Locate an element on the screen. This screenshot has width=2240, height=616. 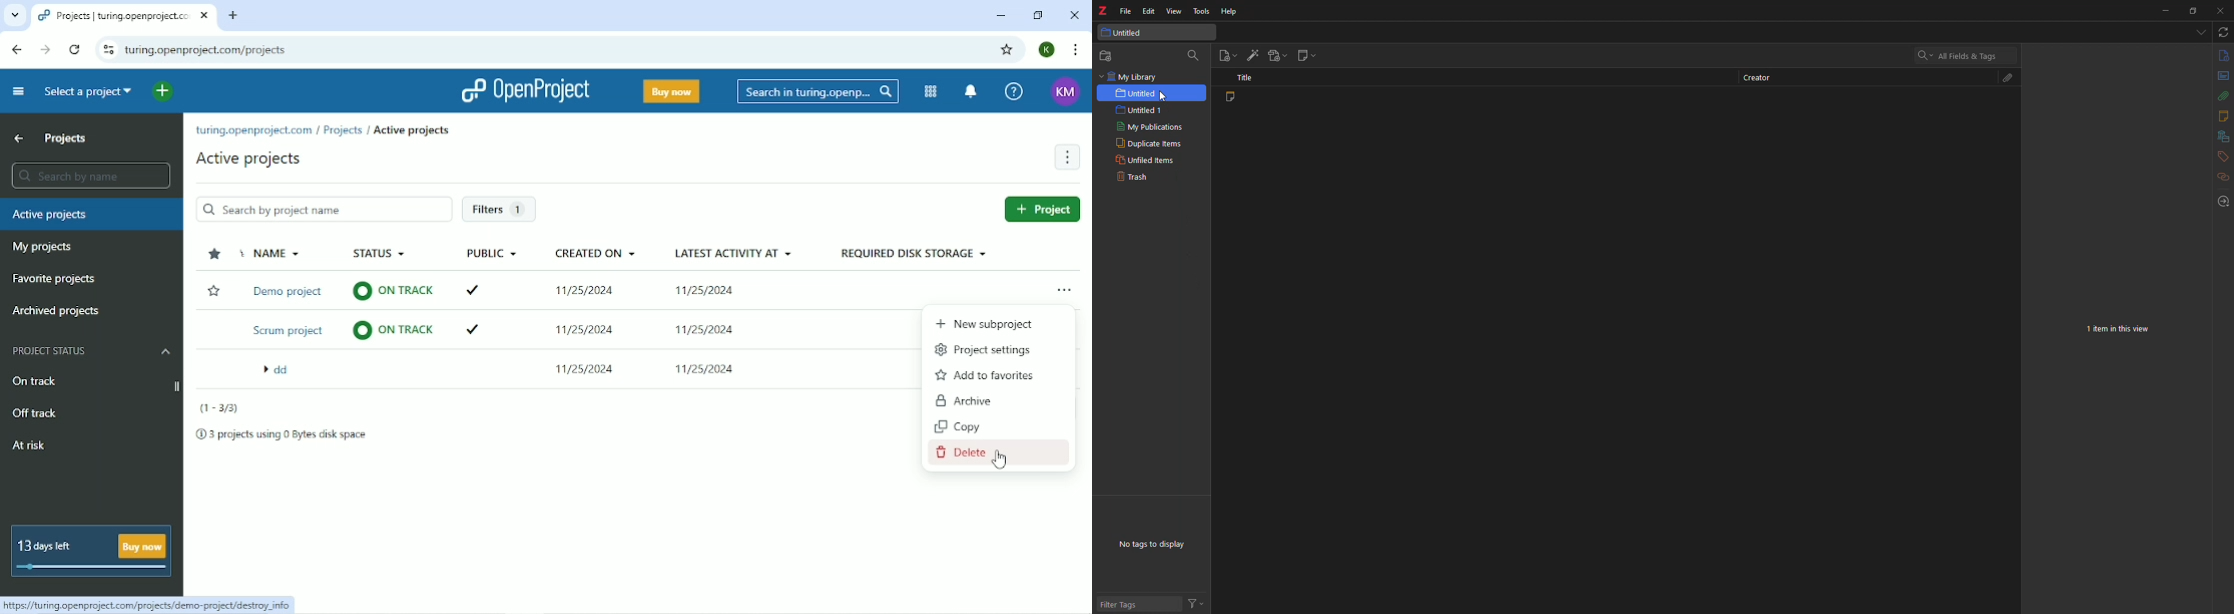
maximize is located at coordinates (2191, 14).